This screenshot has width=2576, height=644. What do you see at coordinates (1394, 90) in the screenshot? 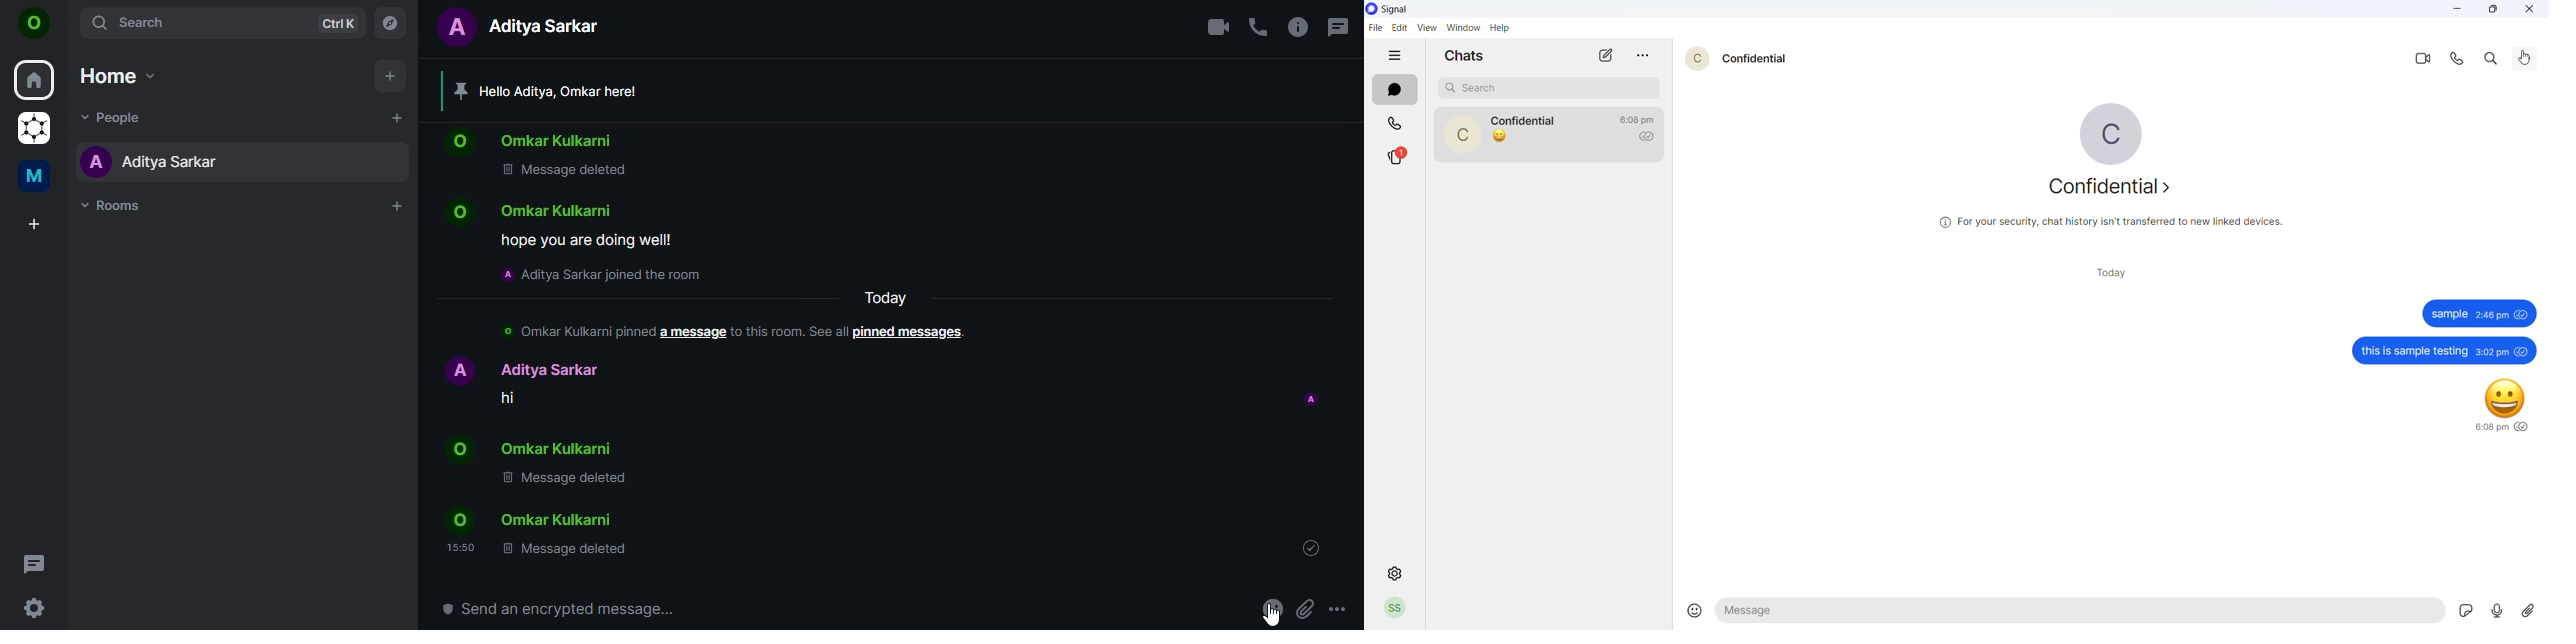
I see `chats` at bounding box center [1394, 90].